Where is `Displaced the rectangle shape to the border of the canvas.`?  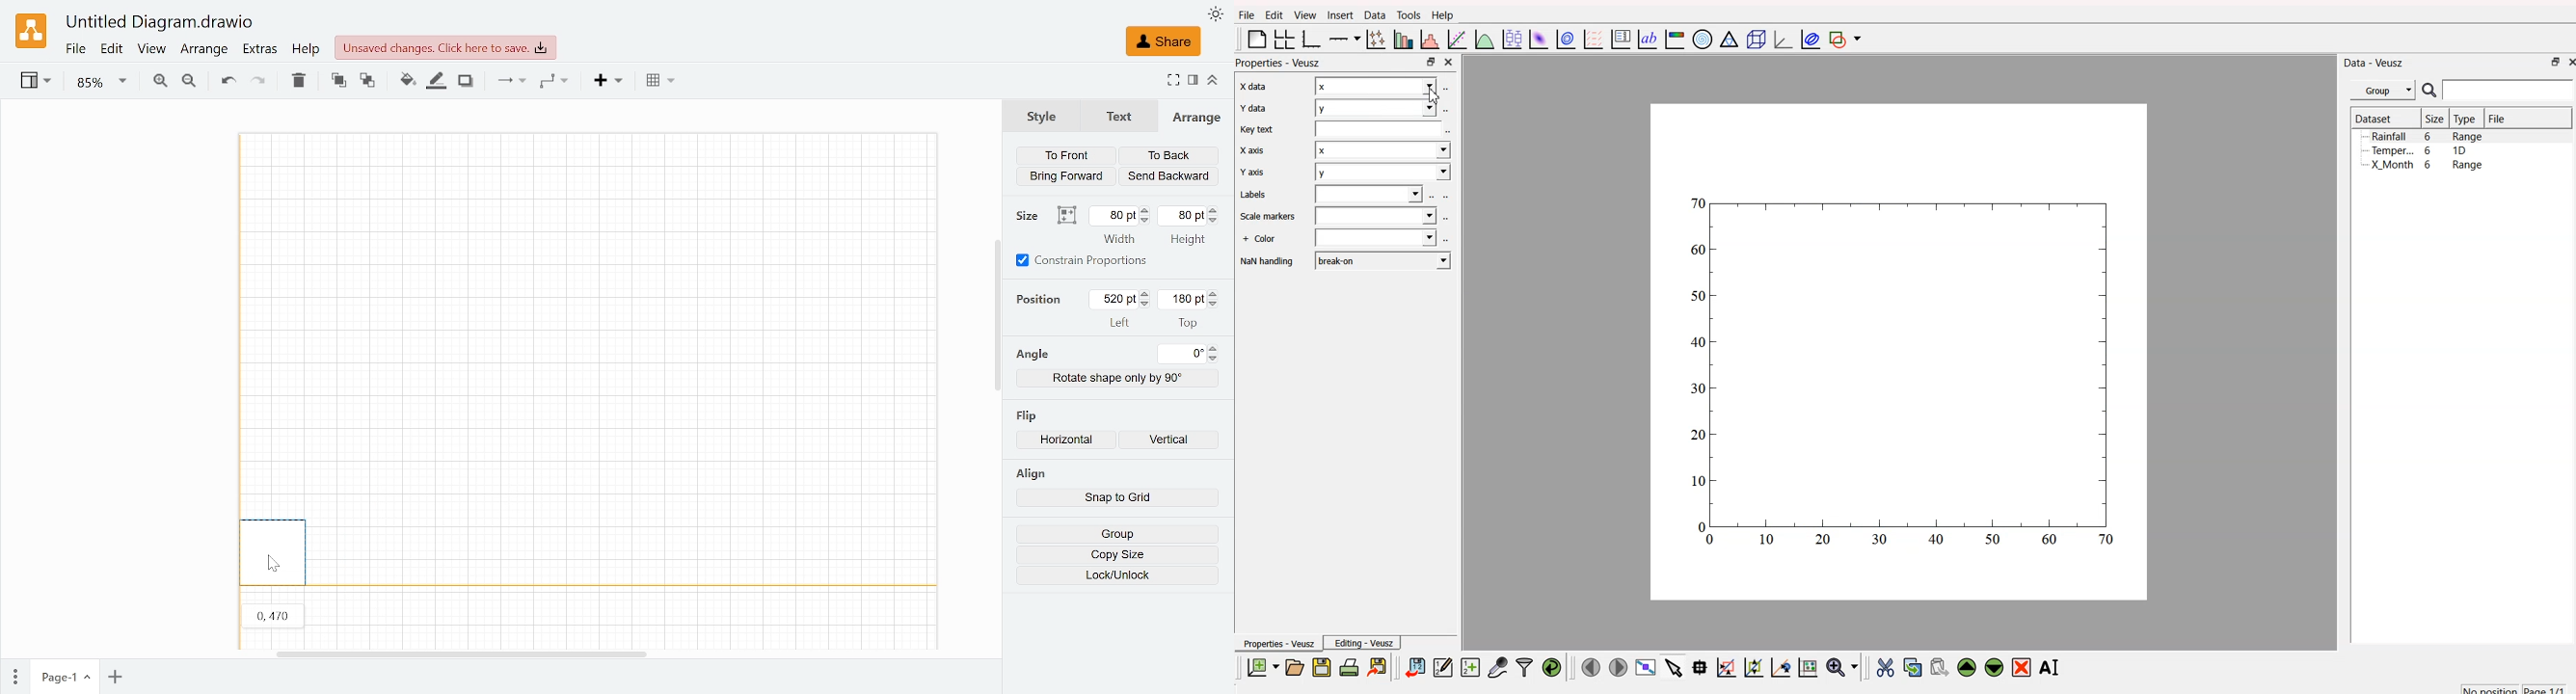
Displaced the rectangle shape to the border of the canvas. is located at coordinates (273, 552).